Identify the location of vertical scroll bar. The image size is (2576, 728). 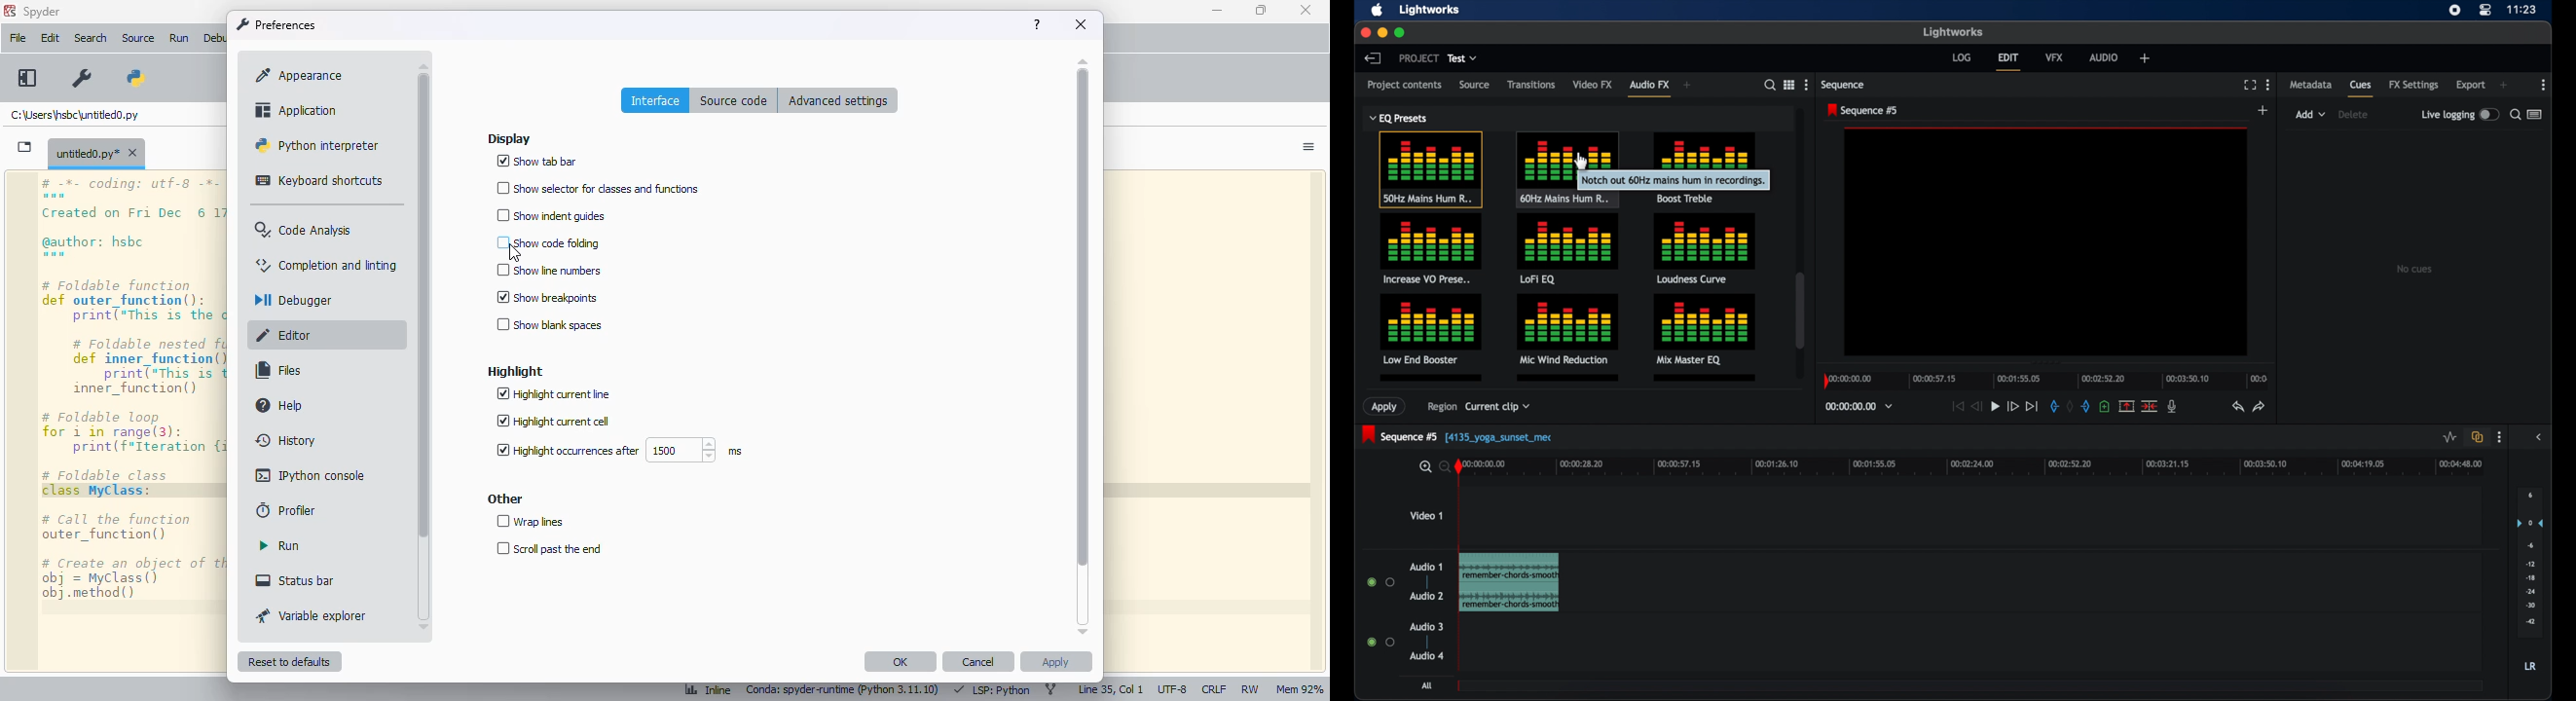
(424, 305).